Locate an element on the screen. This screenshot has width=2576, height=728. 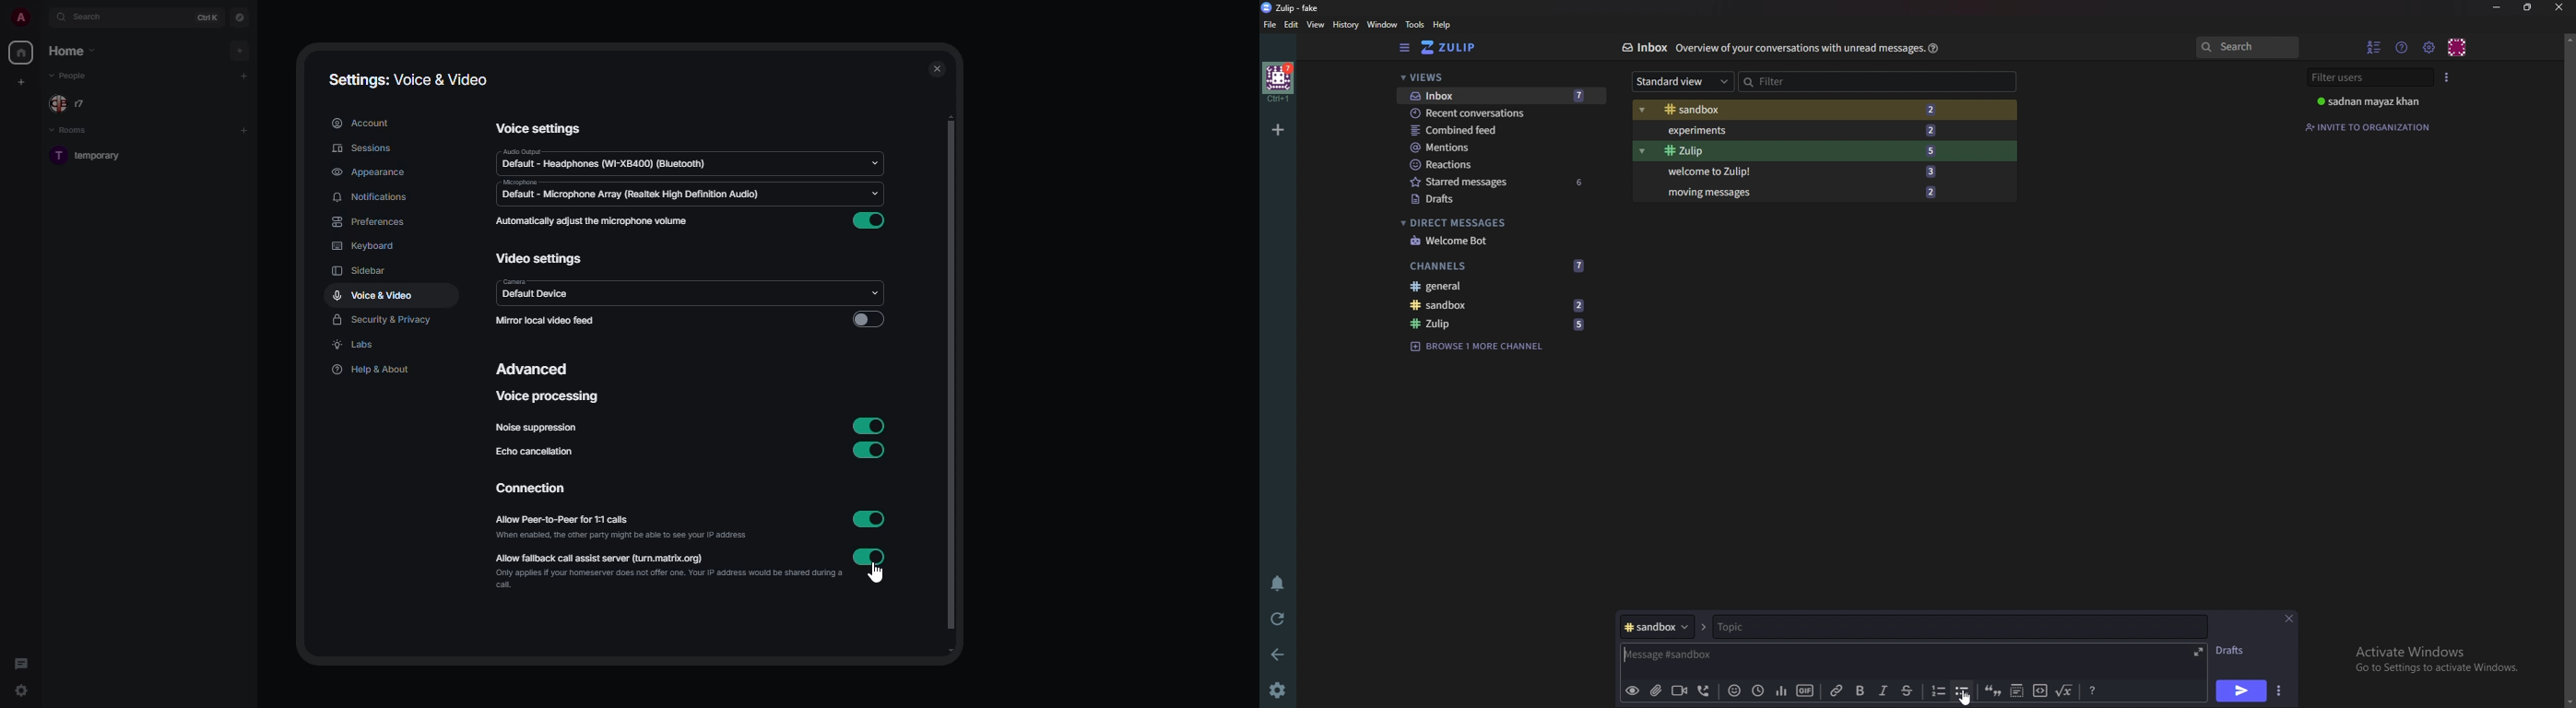
Filter is located at coordinates (1797, 81).